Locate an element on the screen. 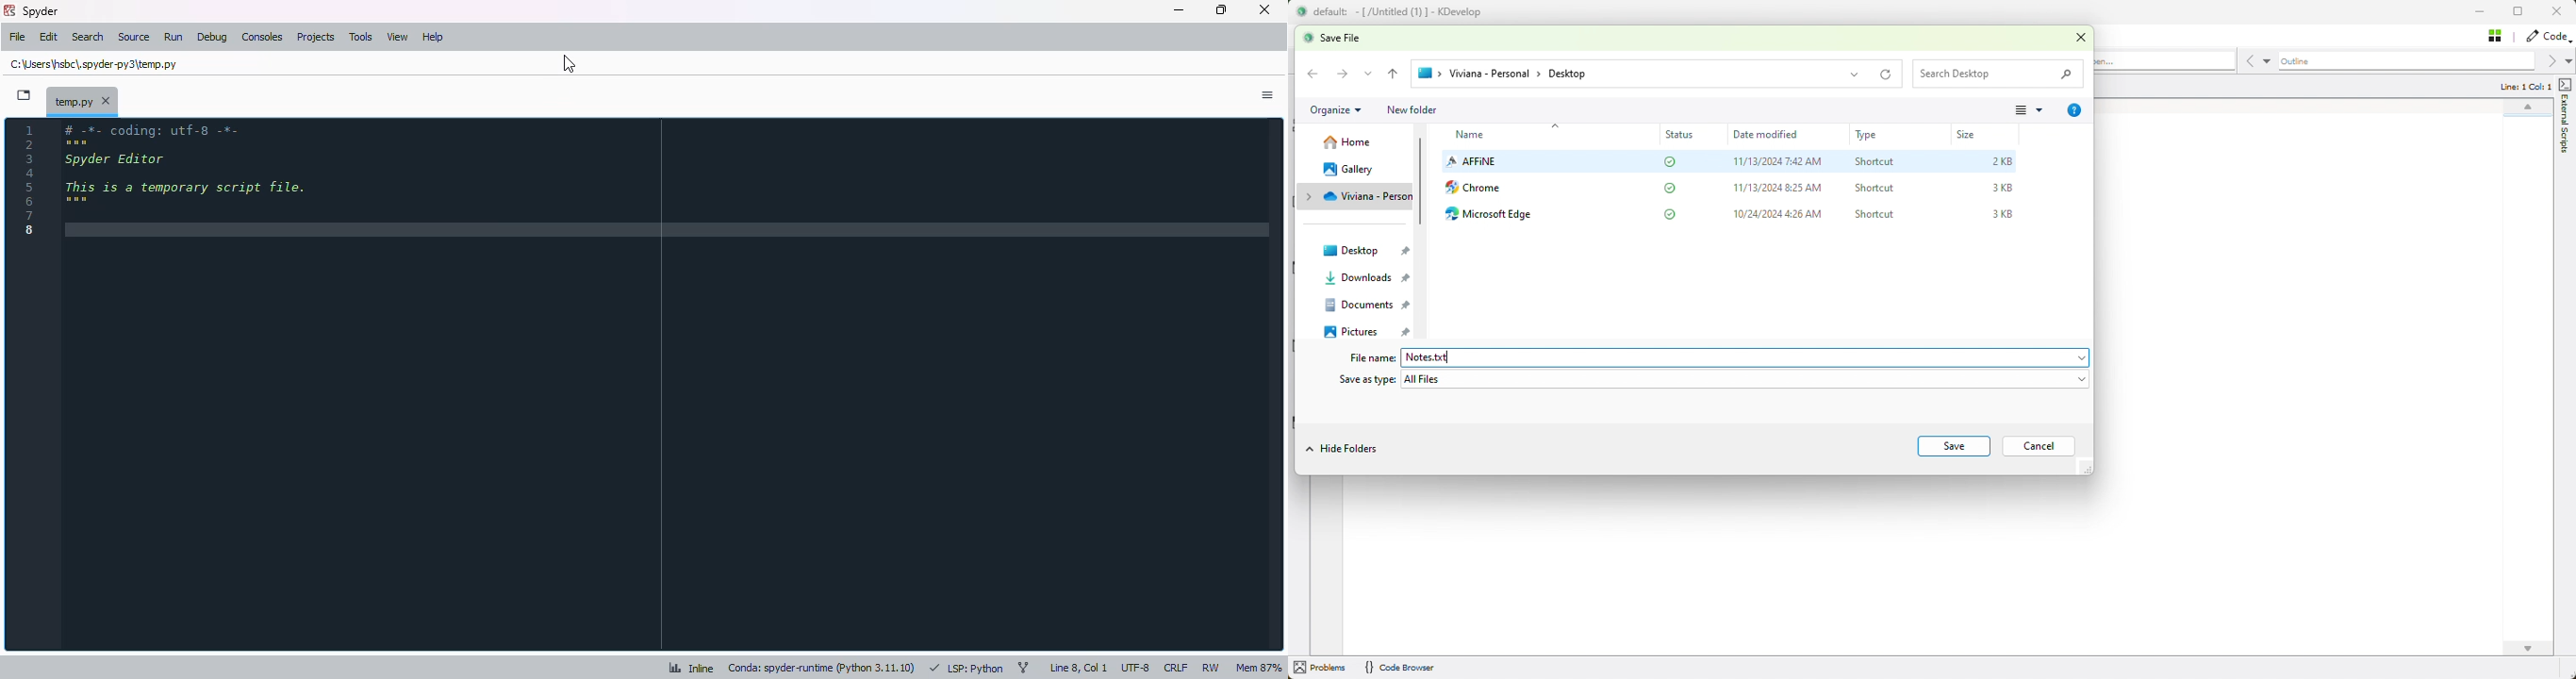 The image size is (2576, 700). git branch is located at coordinates (1023, 668).